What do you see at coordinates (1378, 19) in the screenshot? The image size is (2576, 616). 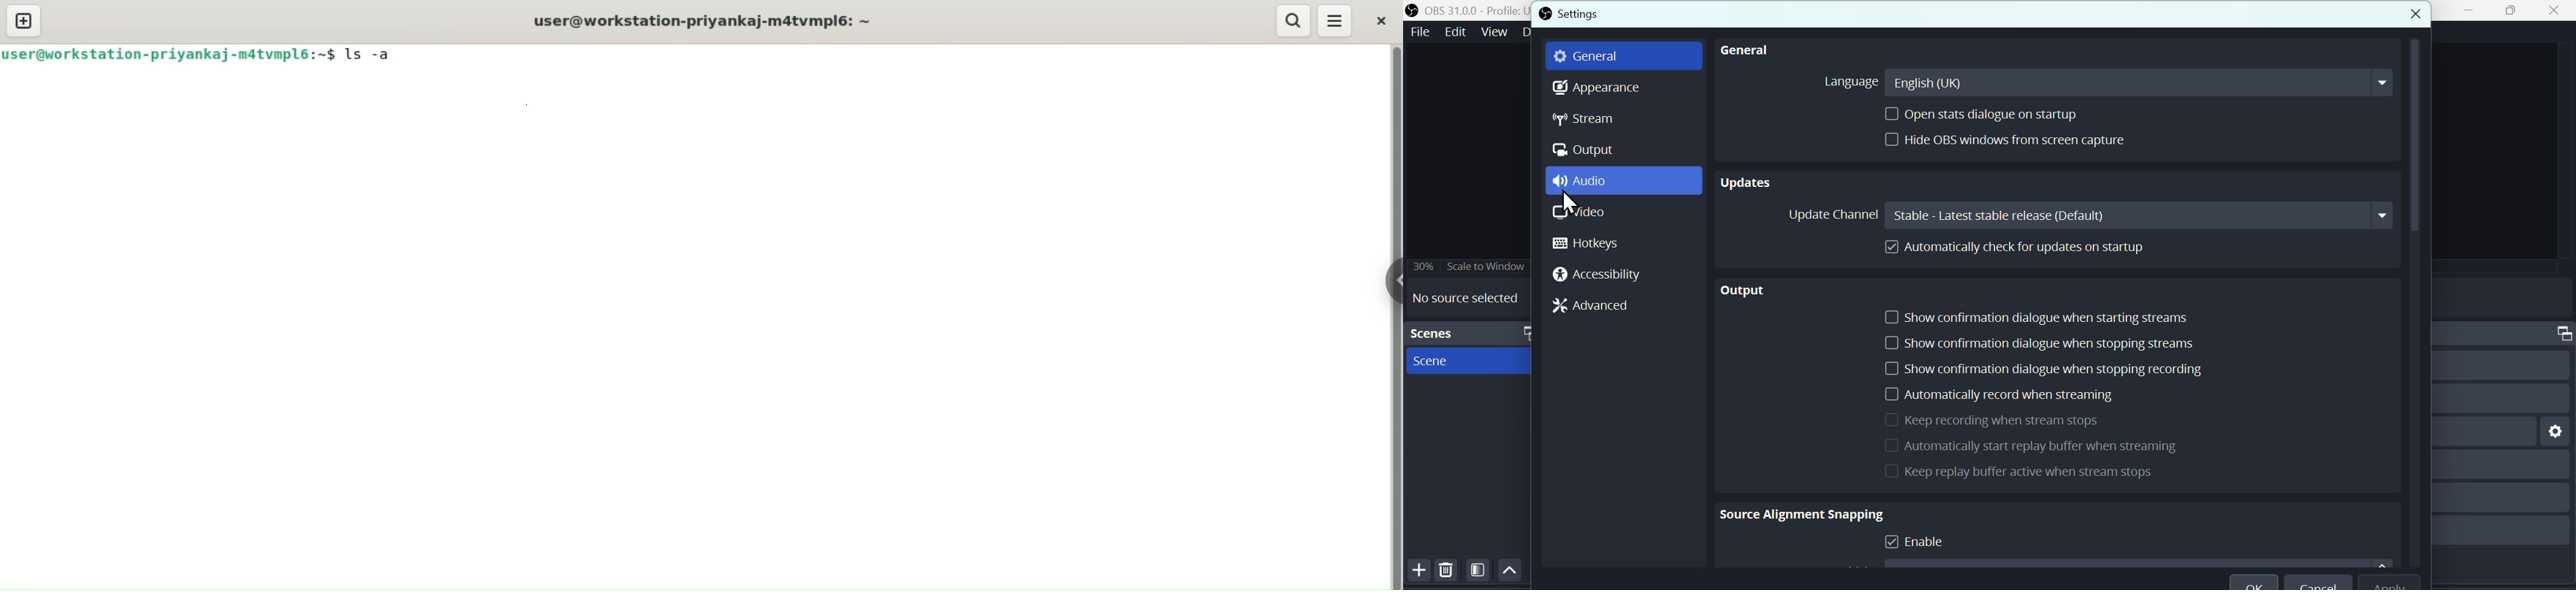 I see `close` at bounding box center [1378, 19].